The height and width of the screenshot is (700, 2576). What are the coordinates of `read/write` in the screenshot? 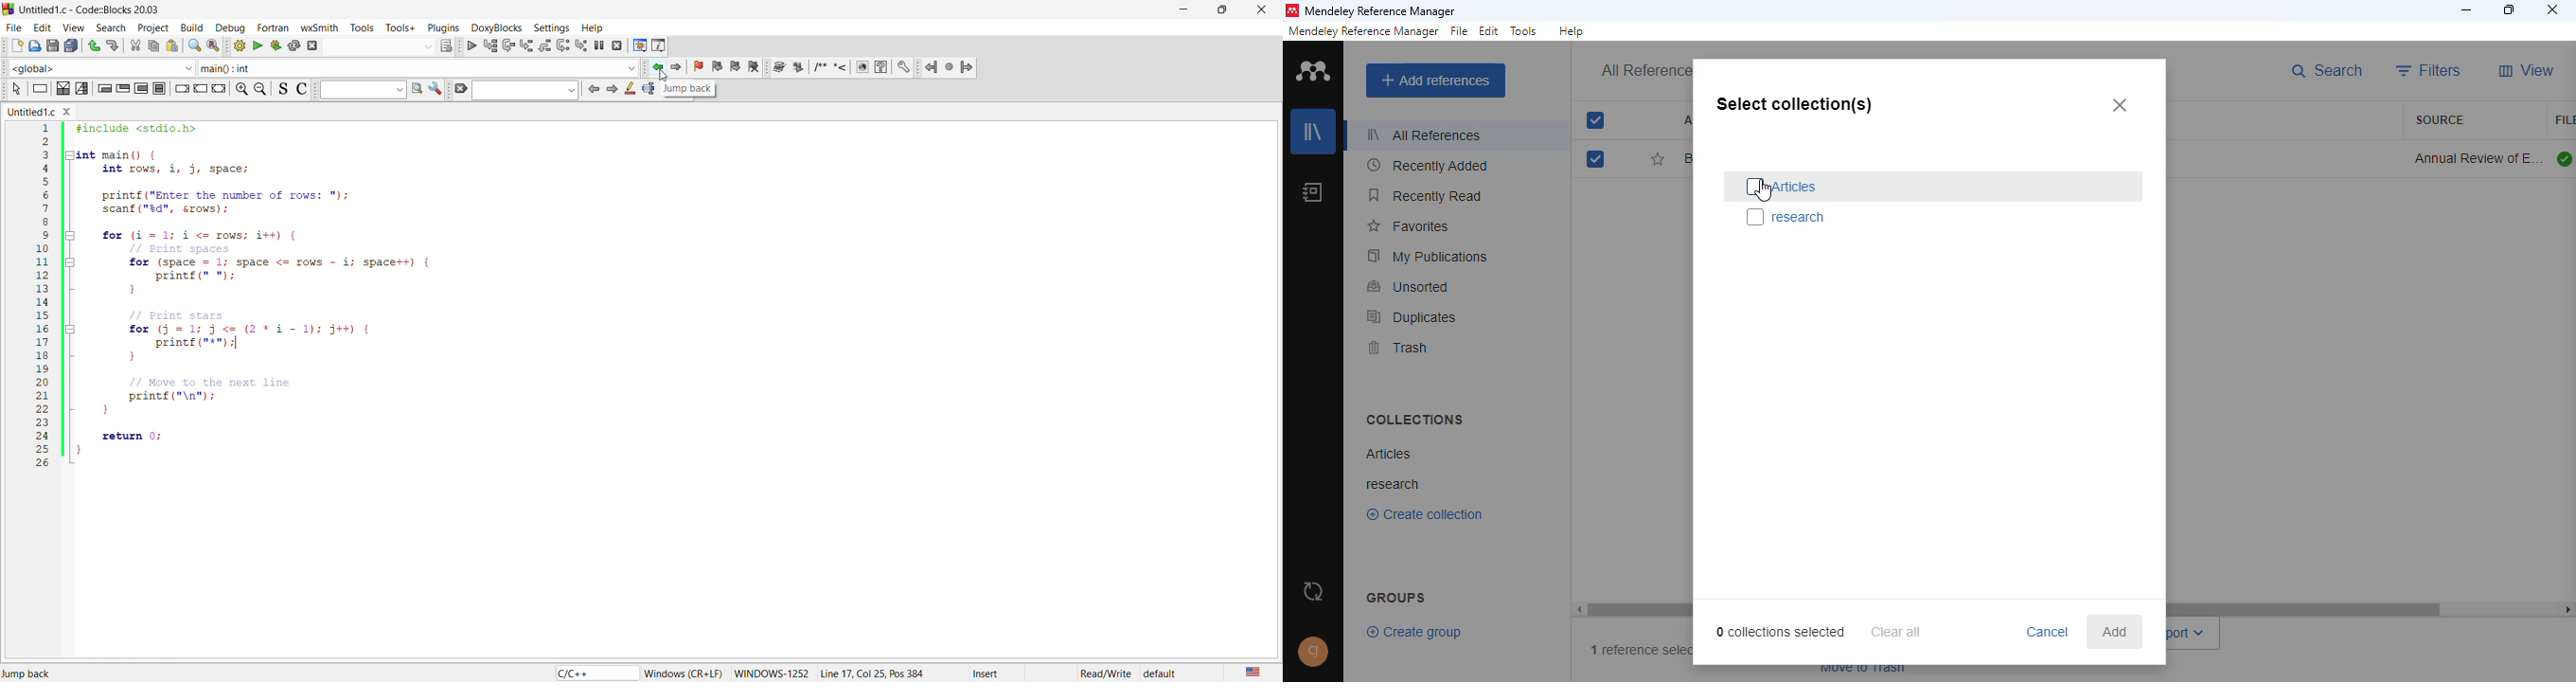 It's located at (1091, 671).